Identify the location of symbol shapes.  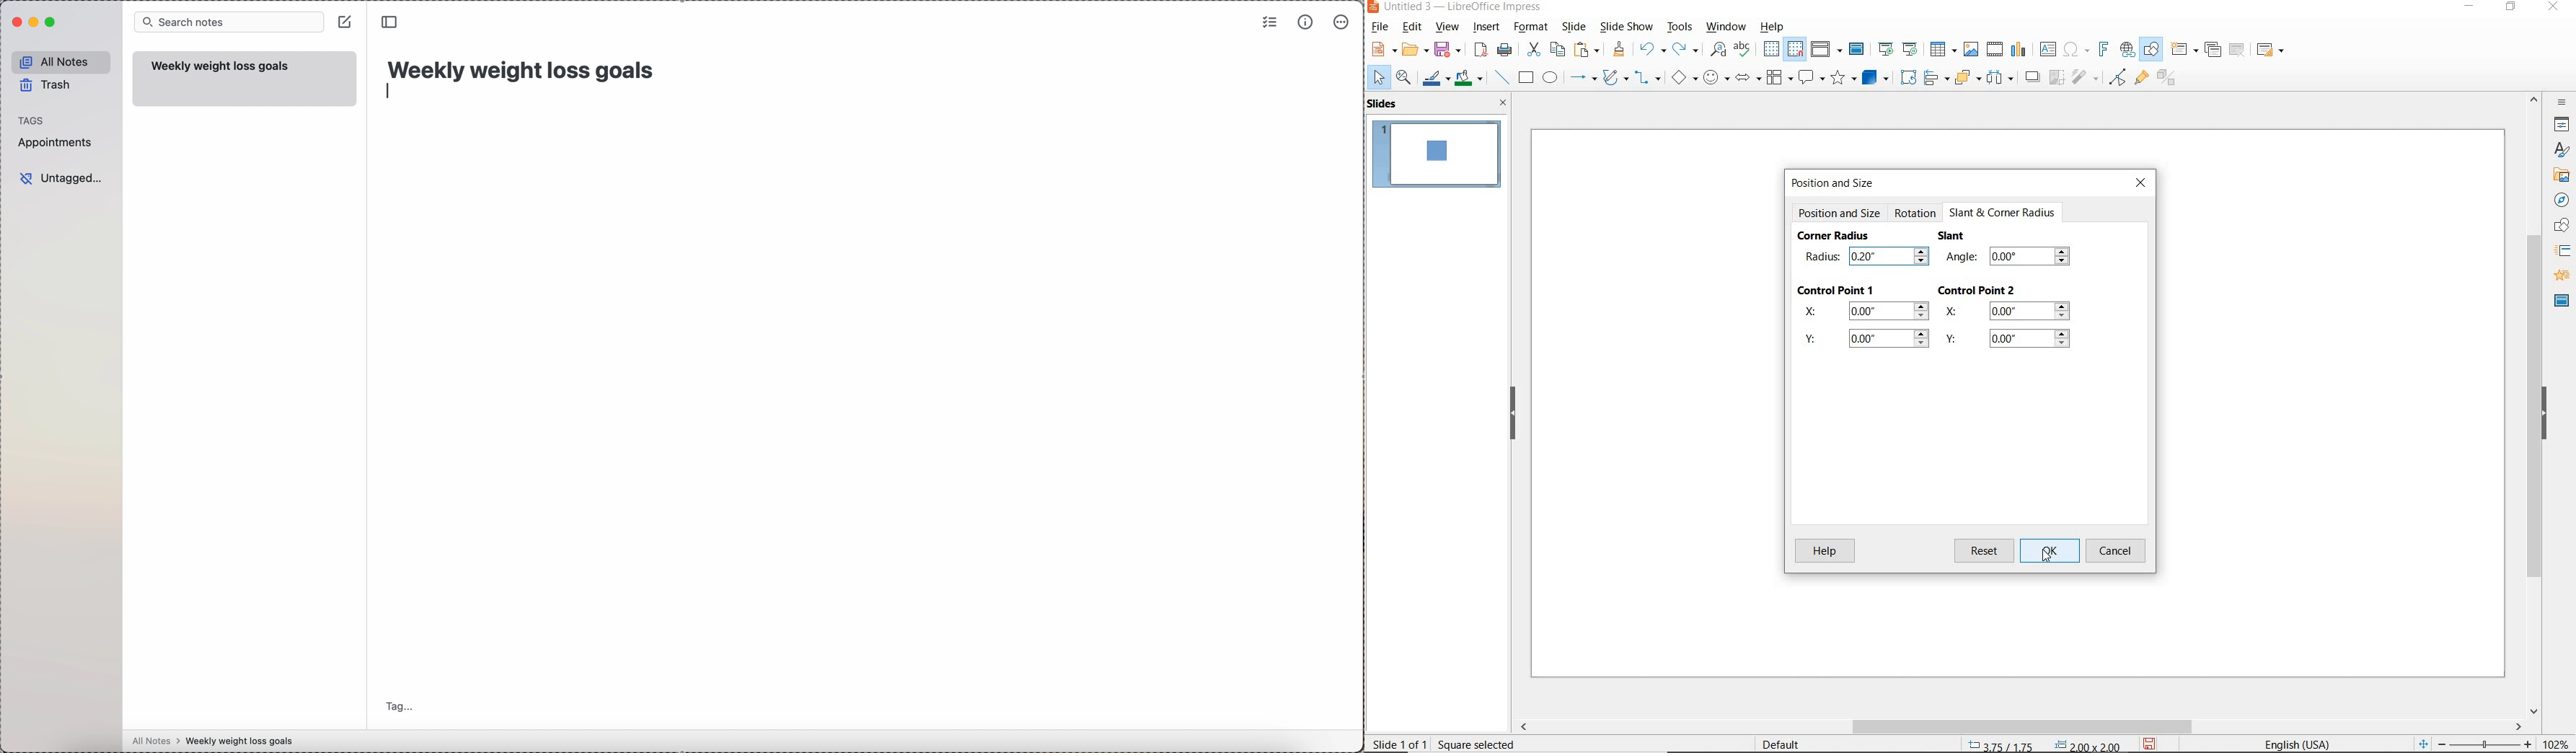
(1716, 79).